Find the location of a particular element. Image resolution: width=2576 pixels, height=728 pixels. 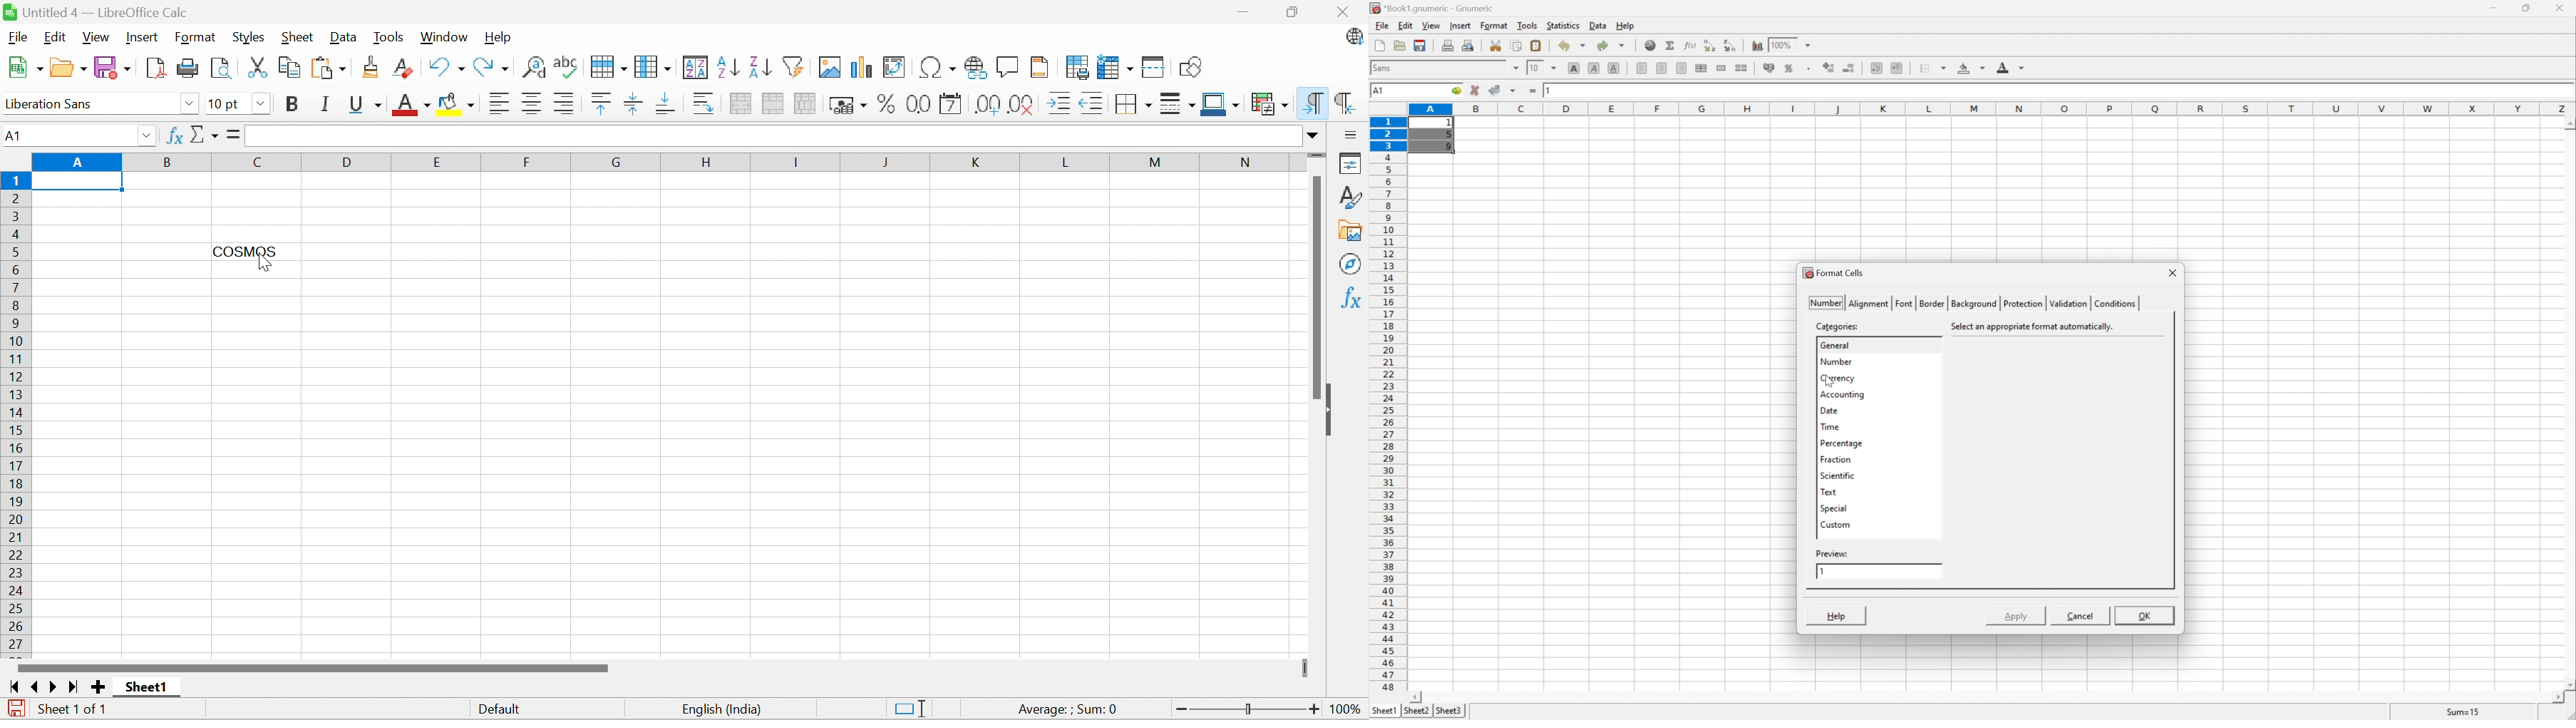

selected cell is located at coordinates (78, 181).